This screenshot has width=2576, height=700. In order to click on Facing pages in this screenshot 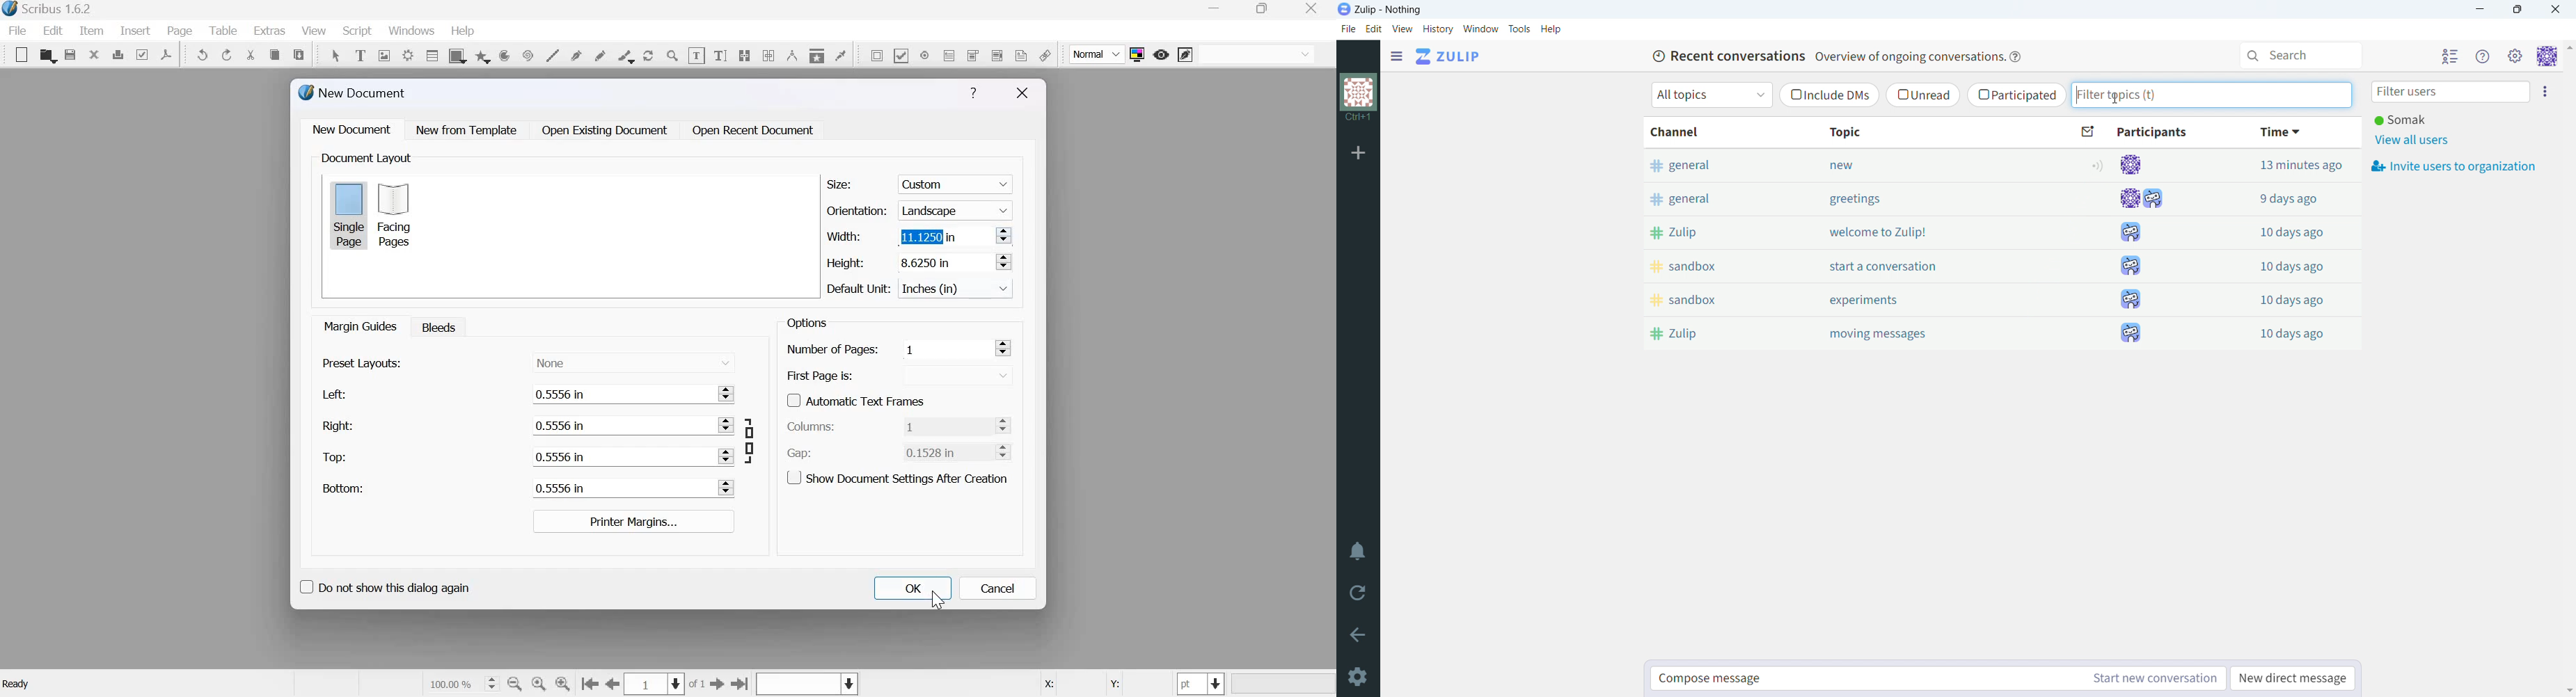, I will do `click(398, 215)`.